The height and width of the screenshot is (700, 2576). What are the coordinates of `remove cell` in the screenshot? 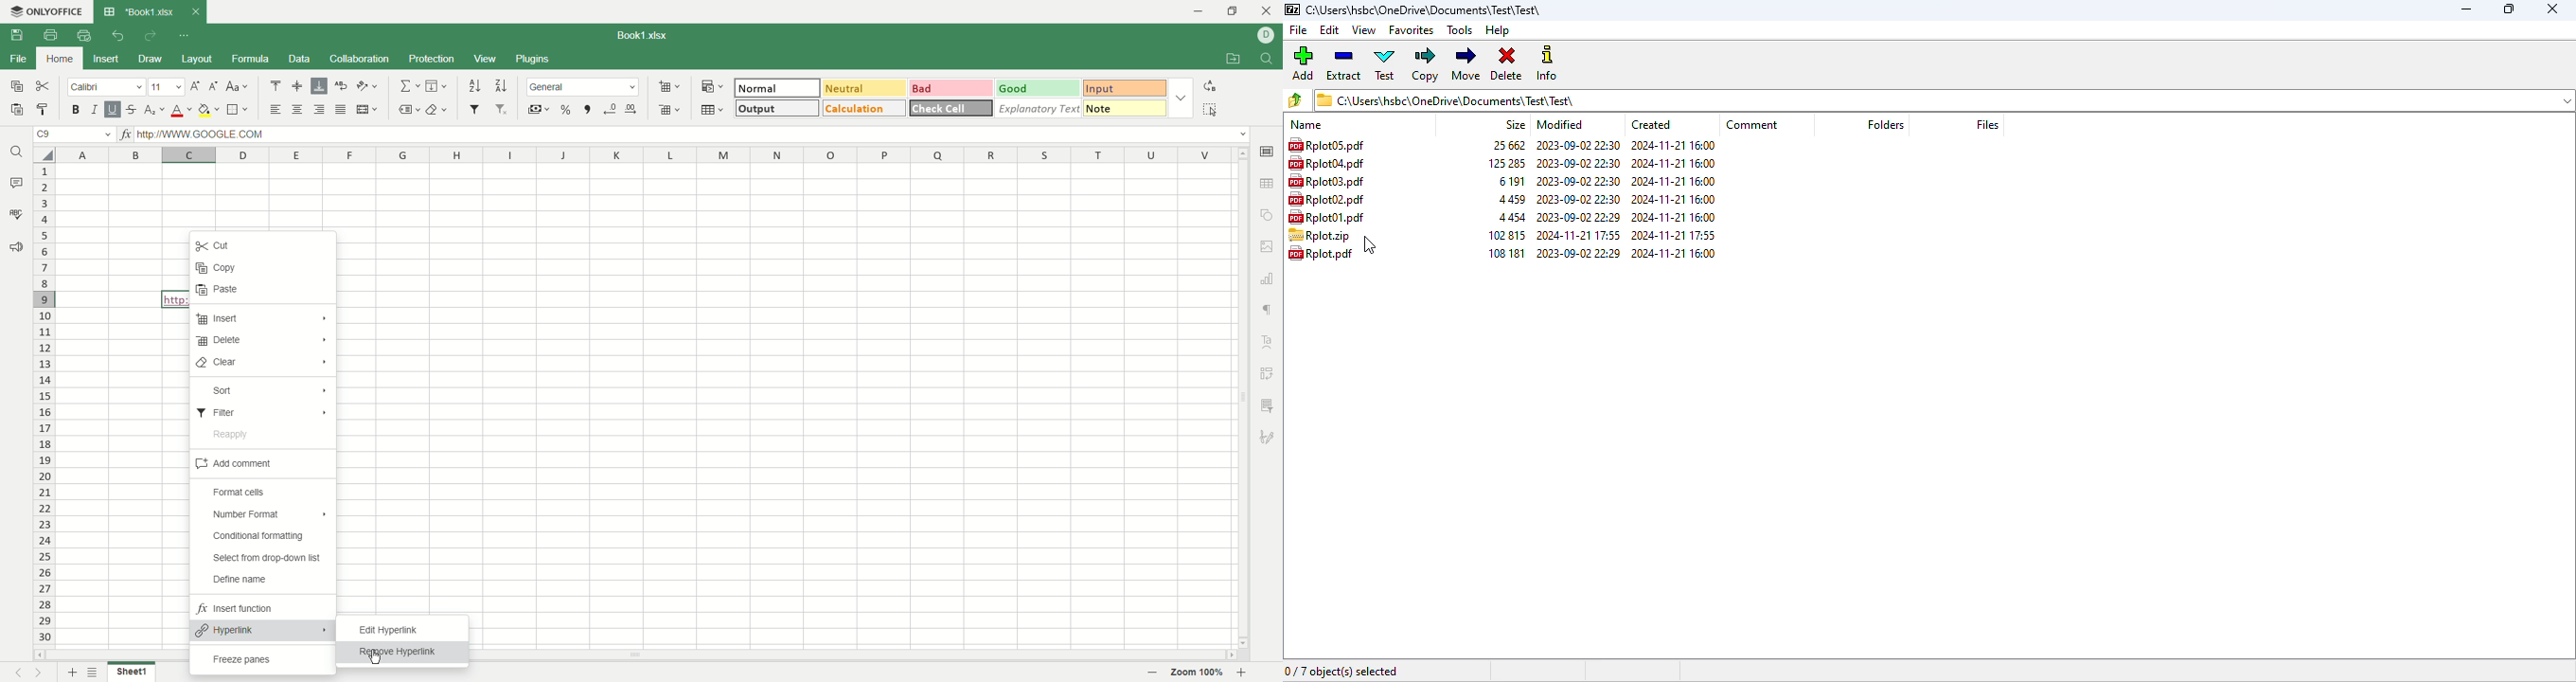 It's located at (668, 109).